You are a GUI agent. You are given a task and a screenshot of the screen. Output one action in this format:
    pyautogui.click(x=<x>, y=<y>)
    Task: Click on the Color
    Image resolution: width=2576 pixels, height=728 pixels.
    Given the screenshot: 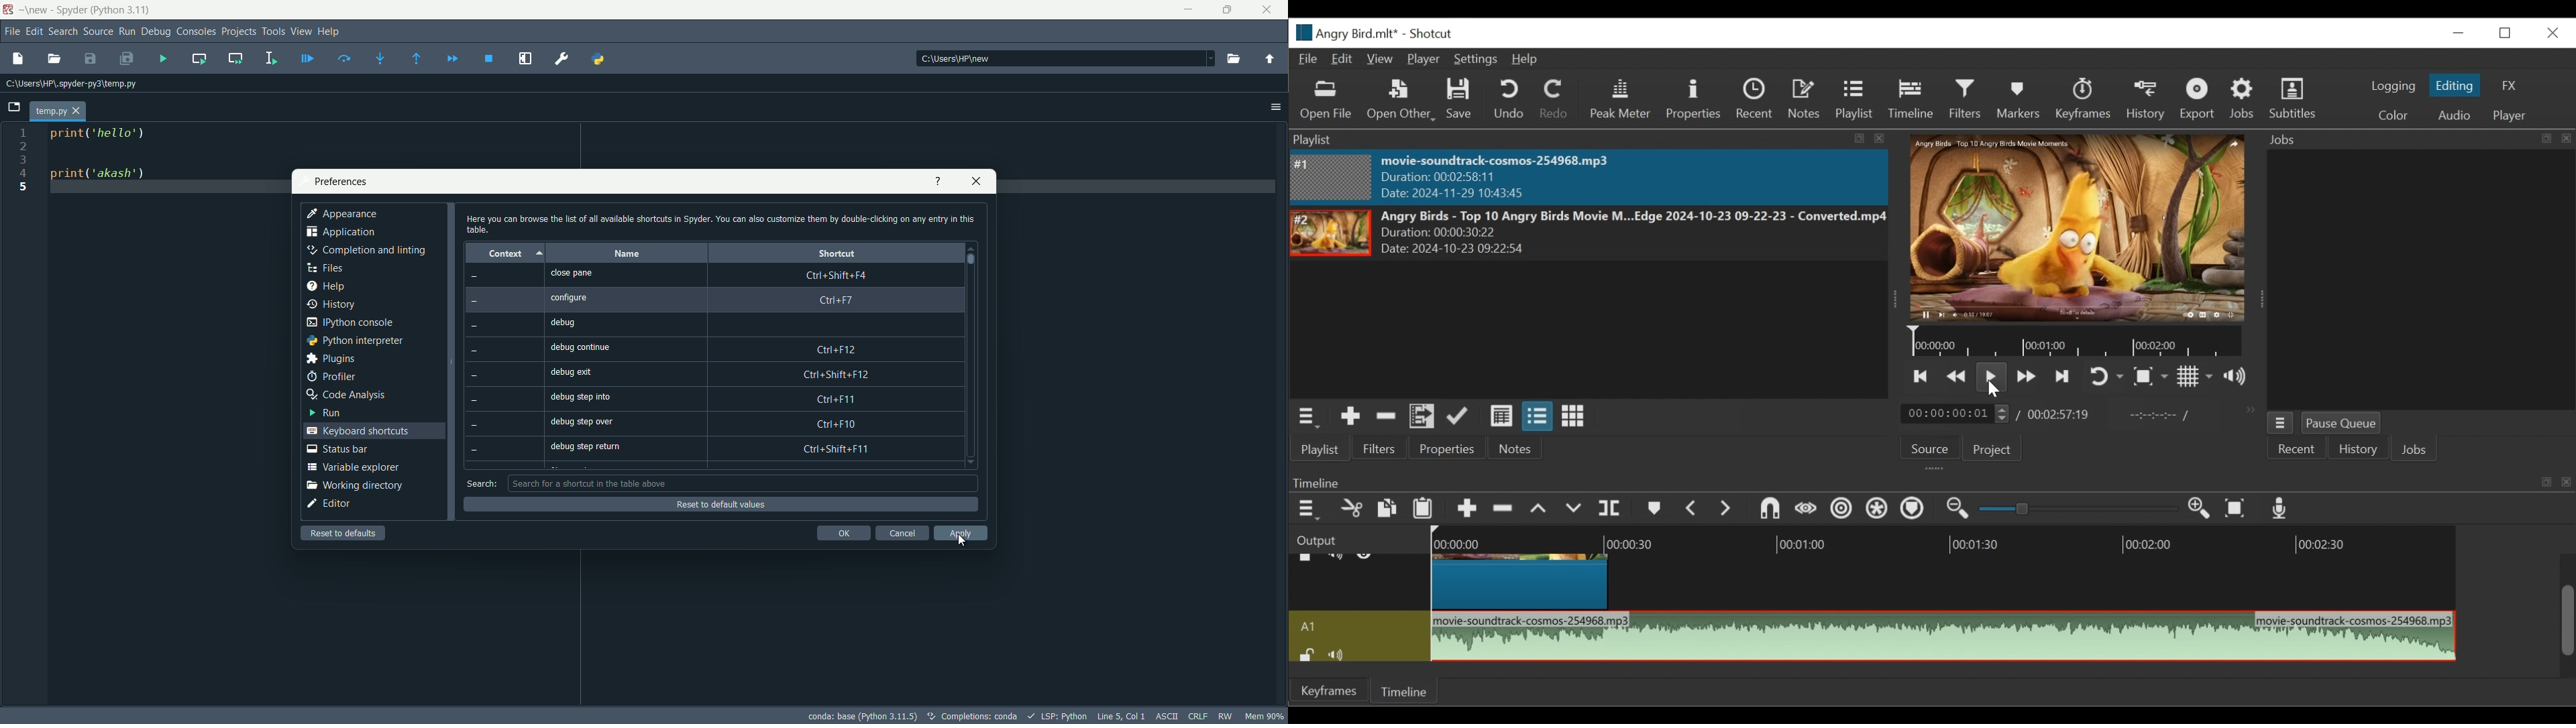 What is the action you would take?
    pyautogui.click(x=2394, y=116)
    